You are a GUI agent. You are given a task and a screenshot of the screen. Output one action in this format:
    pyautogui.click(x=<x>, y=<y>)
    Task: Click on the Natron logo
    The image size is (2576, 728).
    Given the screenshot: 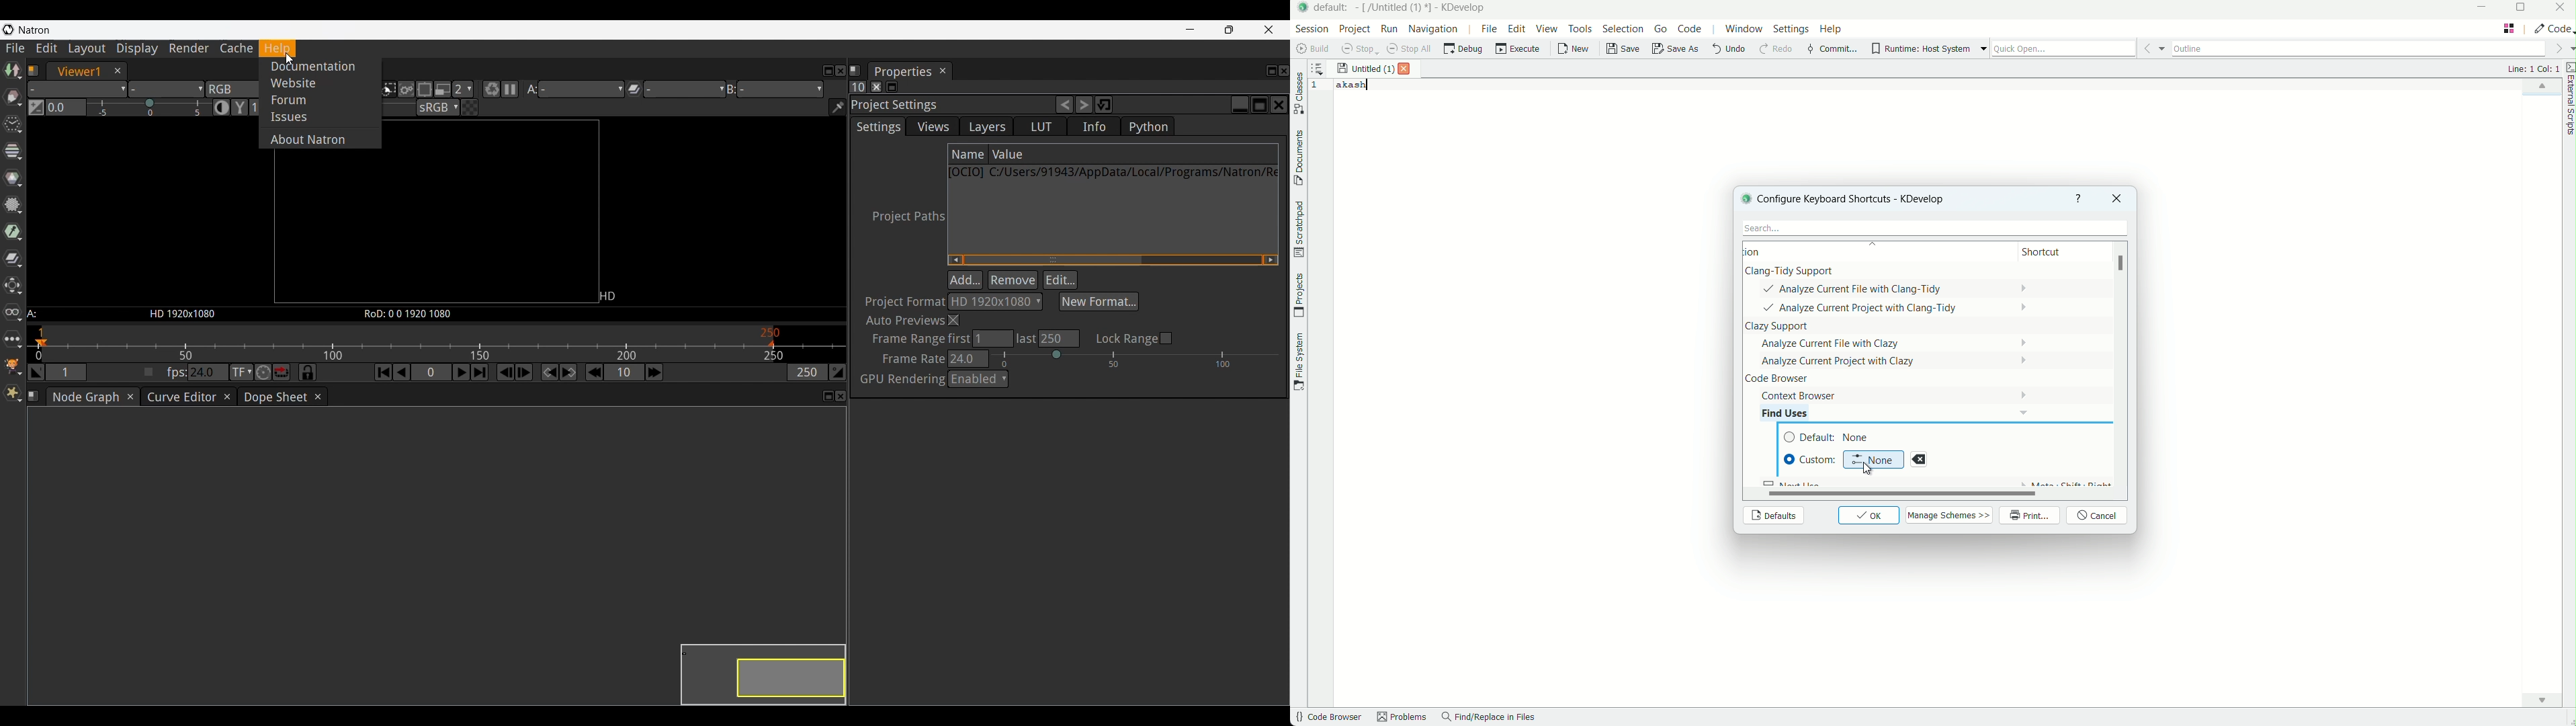 What is the action you would take?
    pyautogui.click(x=8, y=30)
    